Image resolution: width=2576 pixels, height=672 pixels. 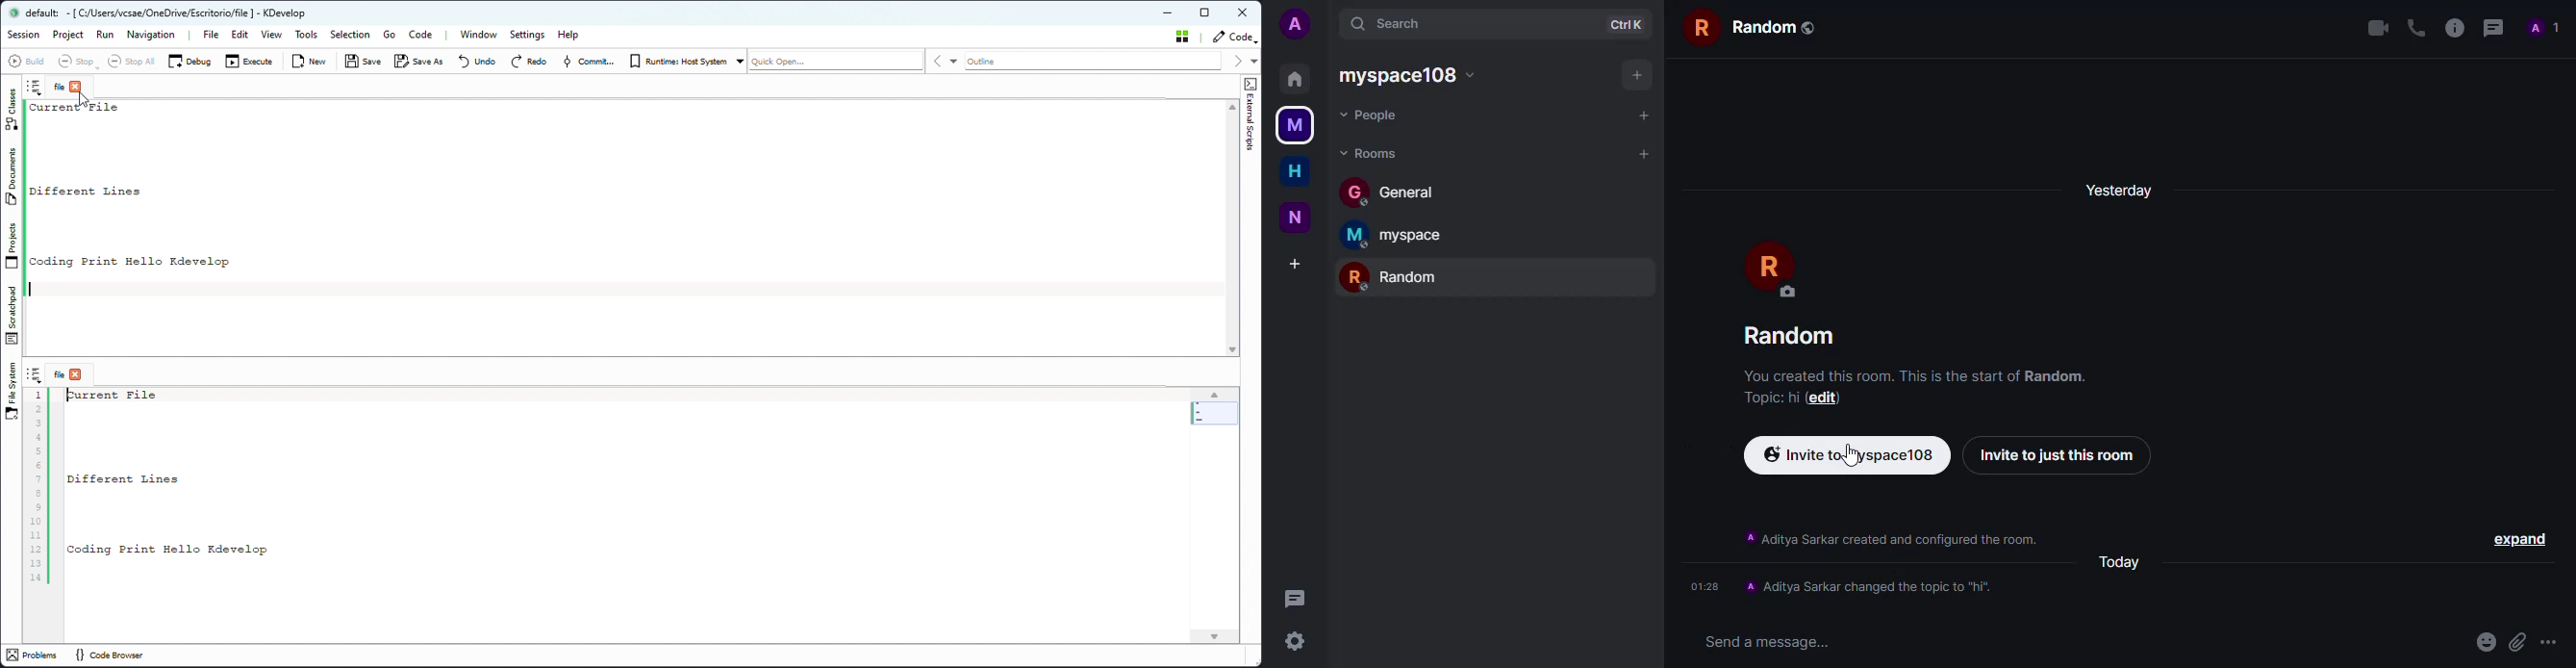 I want to click on general, so click(x=1395, y=192).